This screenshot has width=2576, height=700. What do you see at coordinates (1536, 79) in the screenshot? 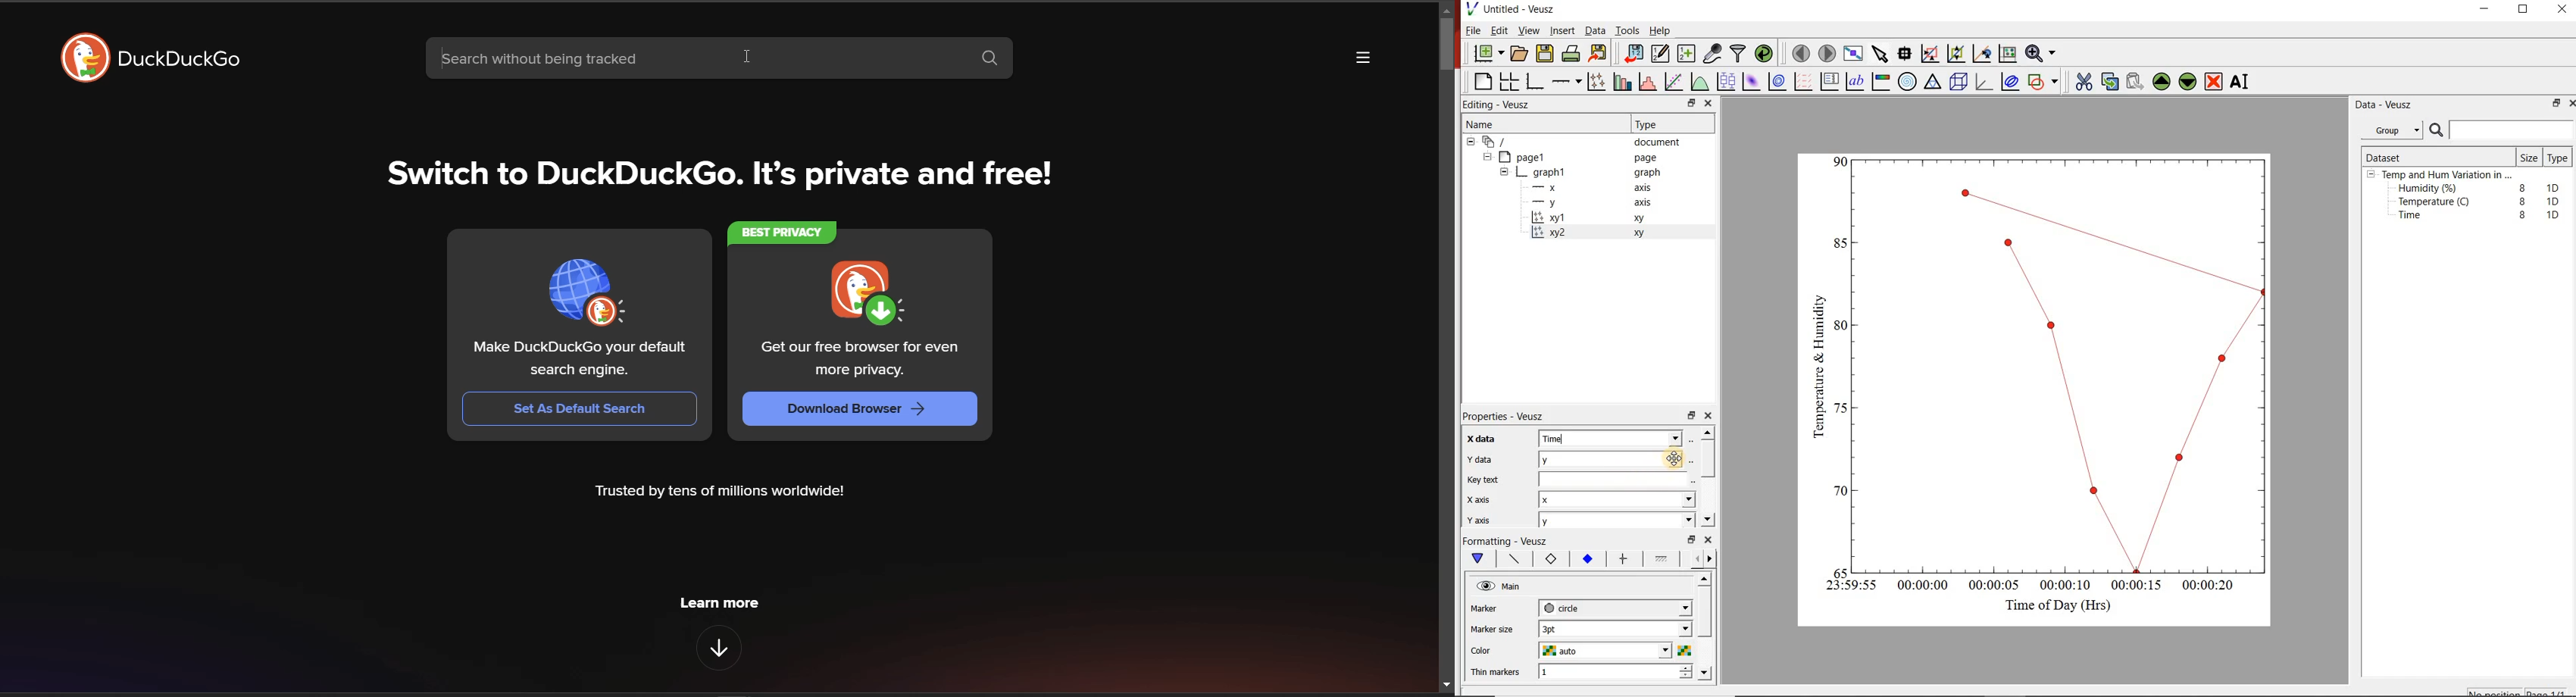
I see `base graph` at bounding box center [1536, 79].